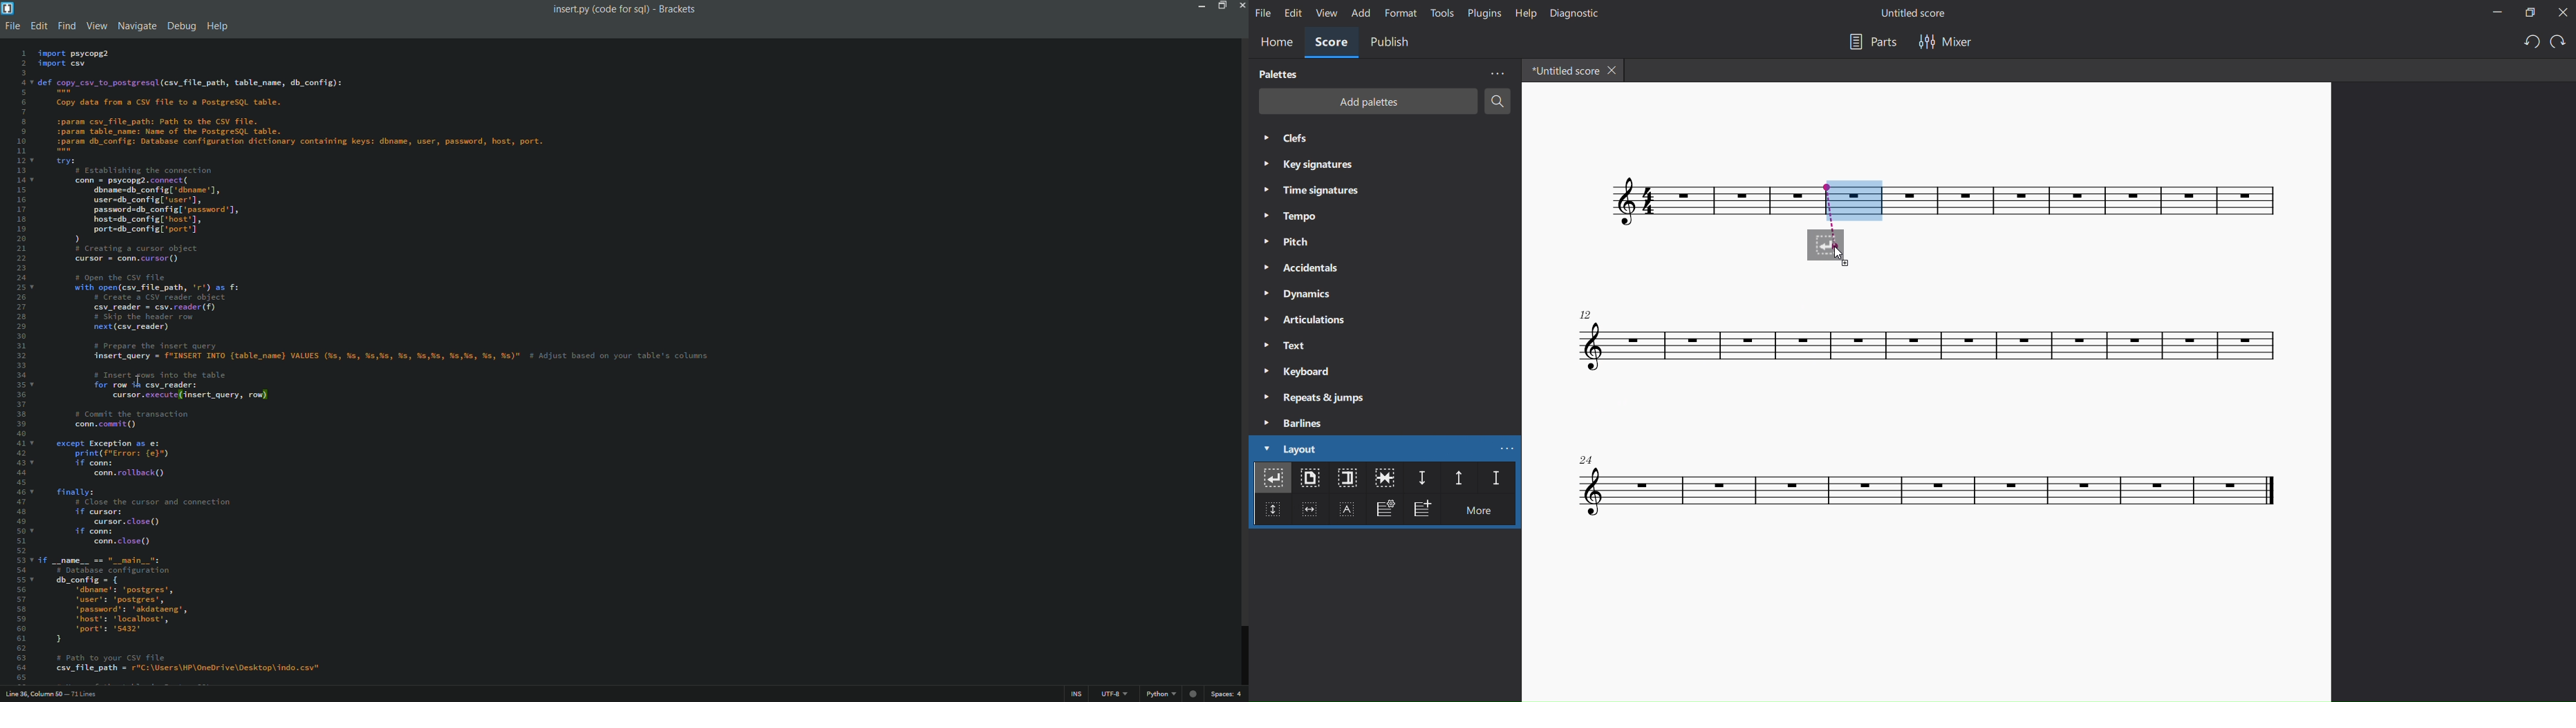 This screenshot has width=2576, height=728. I want to click on section break, so click(1345, 479).